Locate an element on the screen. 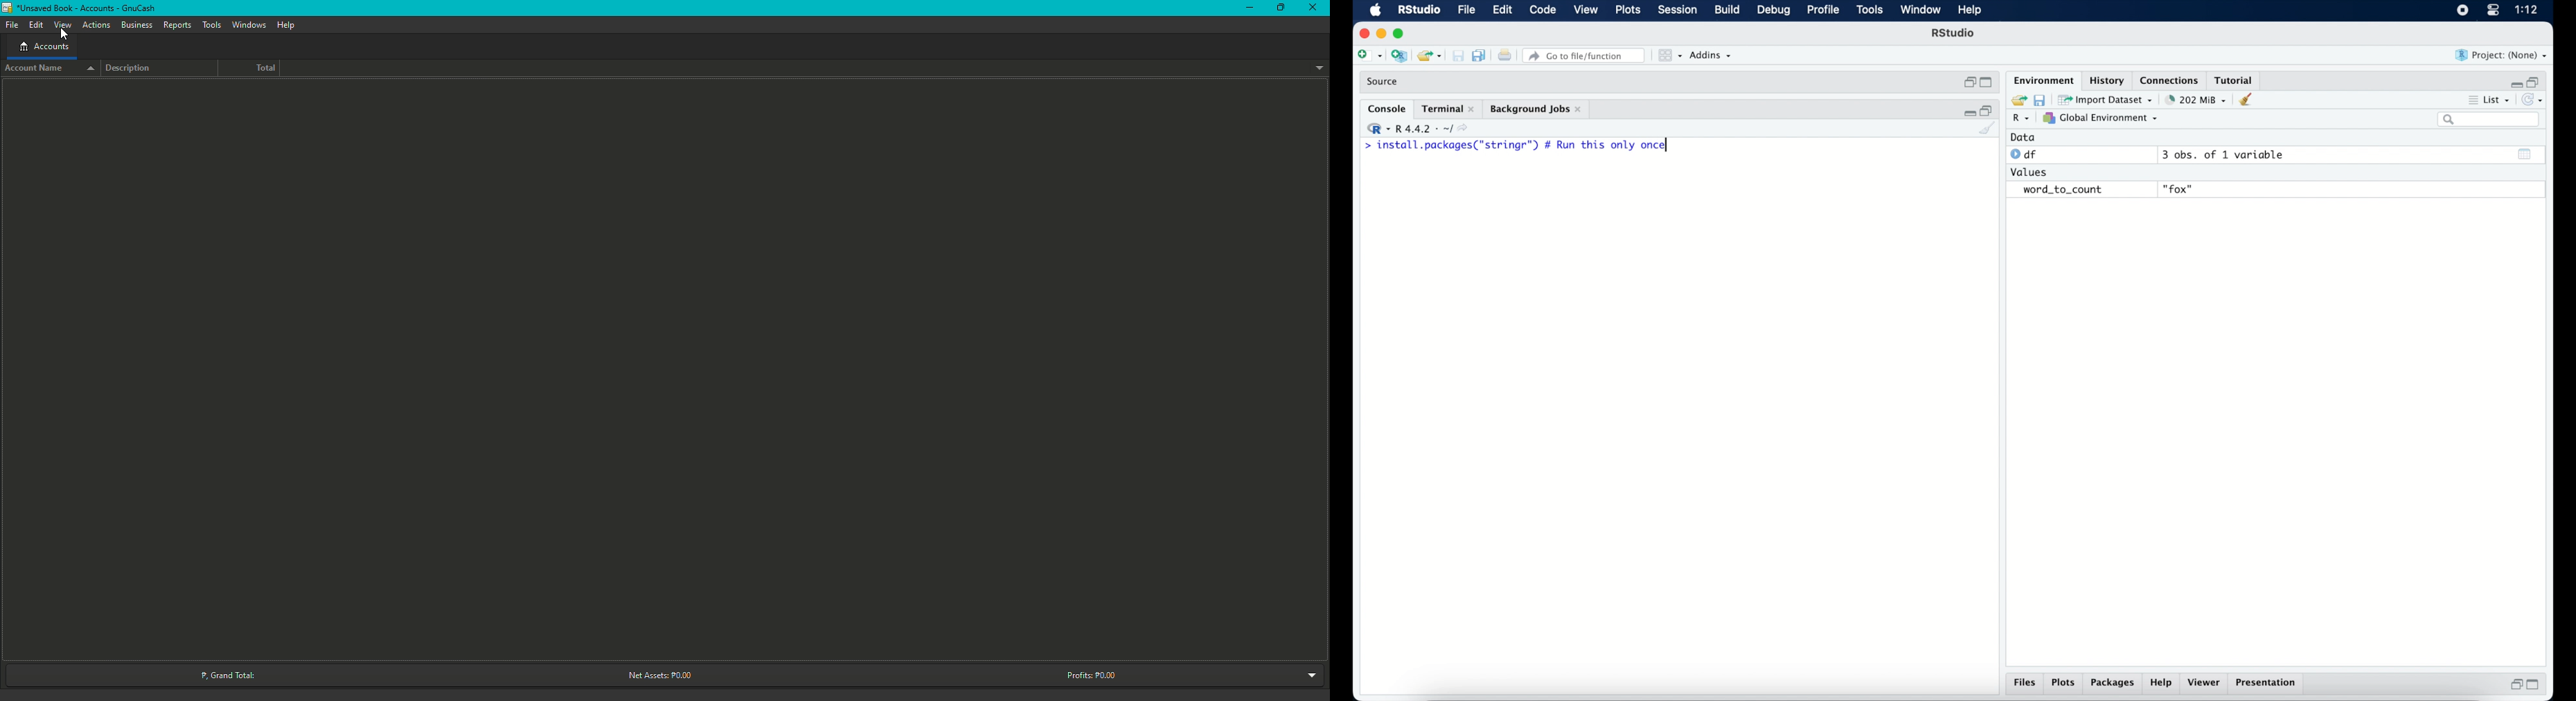  maximize is located at coordinates (1401, 34).